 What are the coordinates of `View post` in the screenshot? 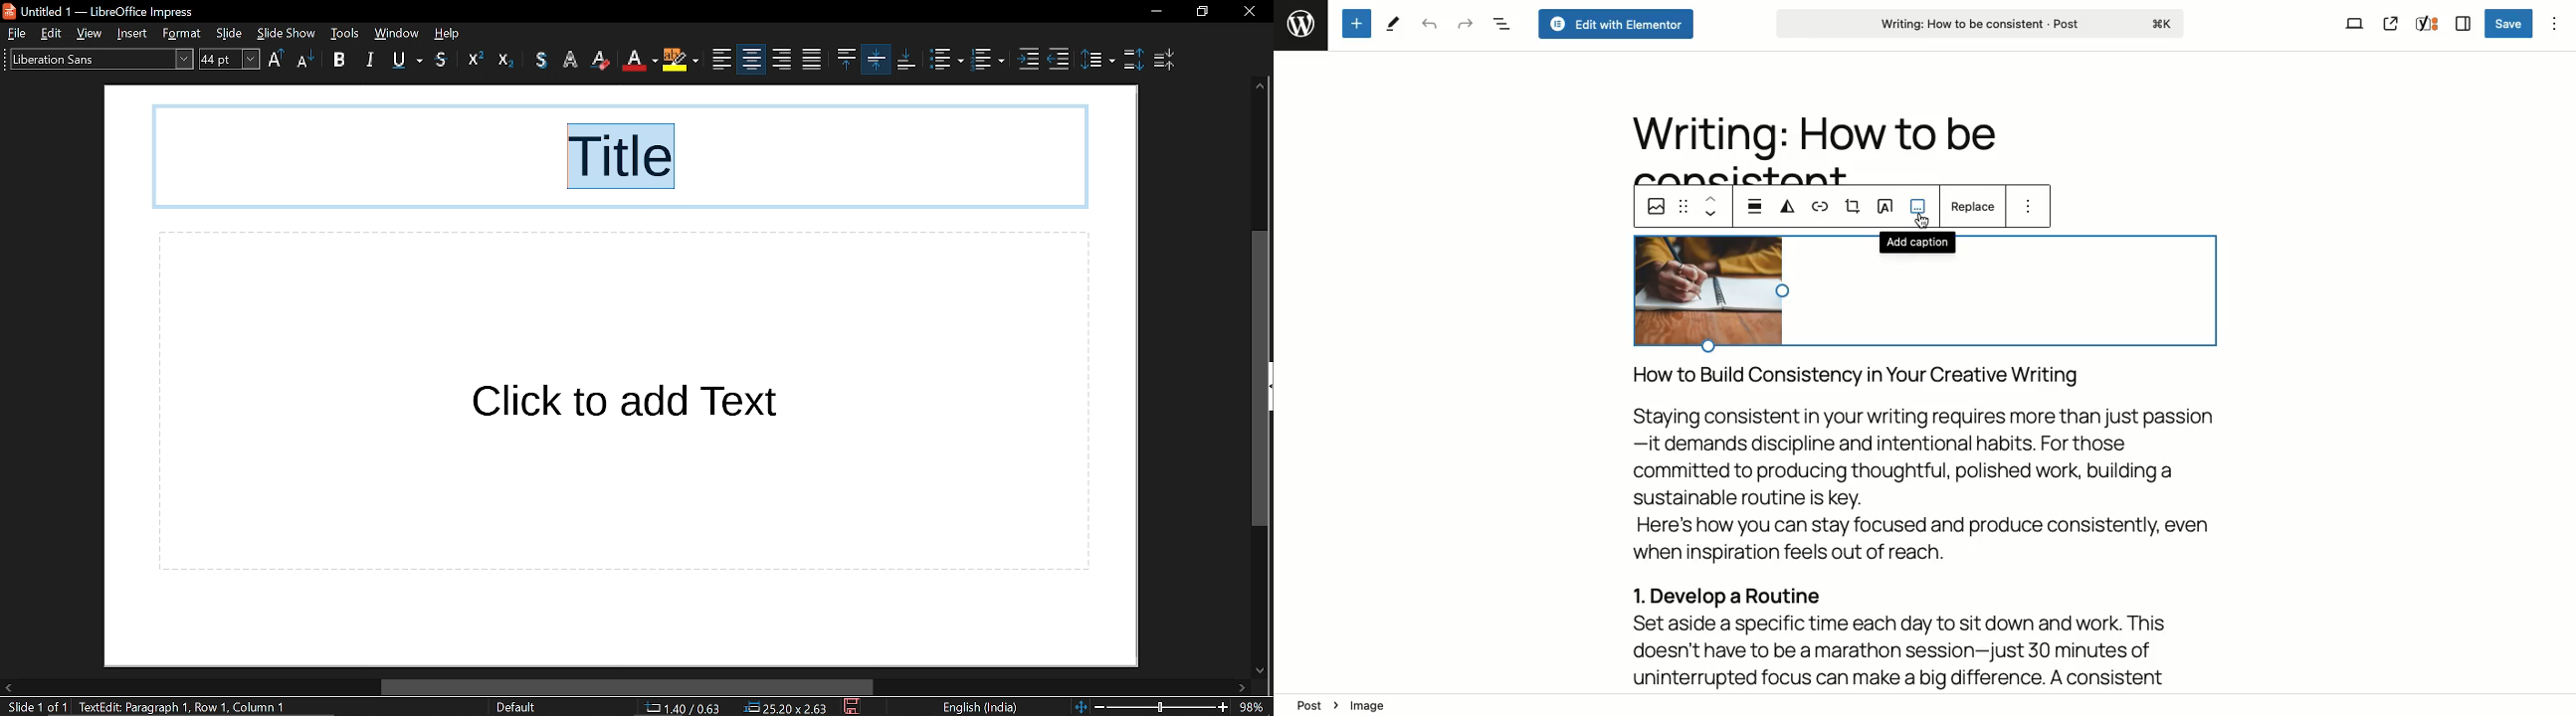 It's located at (2391, 24).